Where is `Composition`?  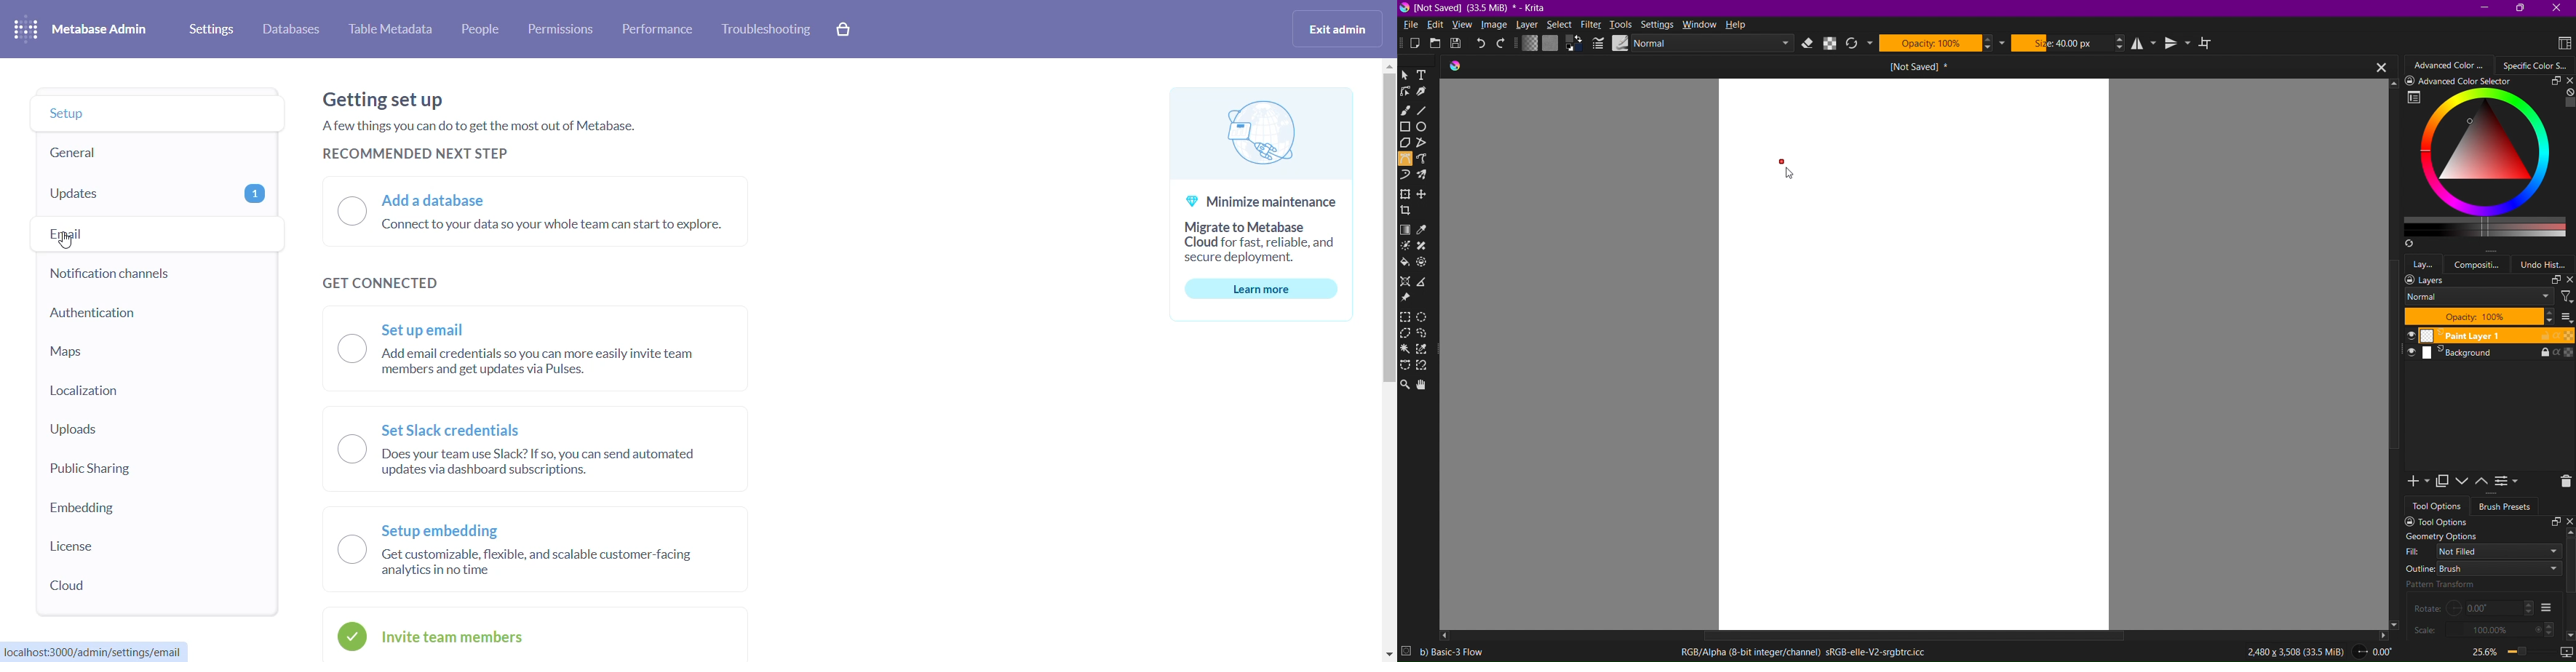 Composition is located at coordinates (2481, 263).